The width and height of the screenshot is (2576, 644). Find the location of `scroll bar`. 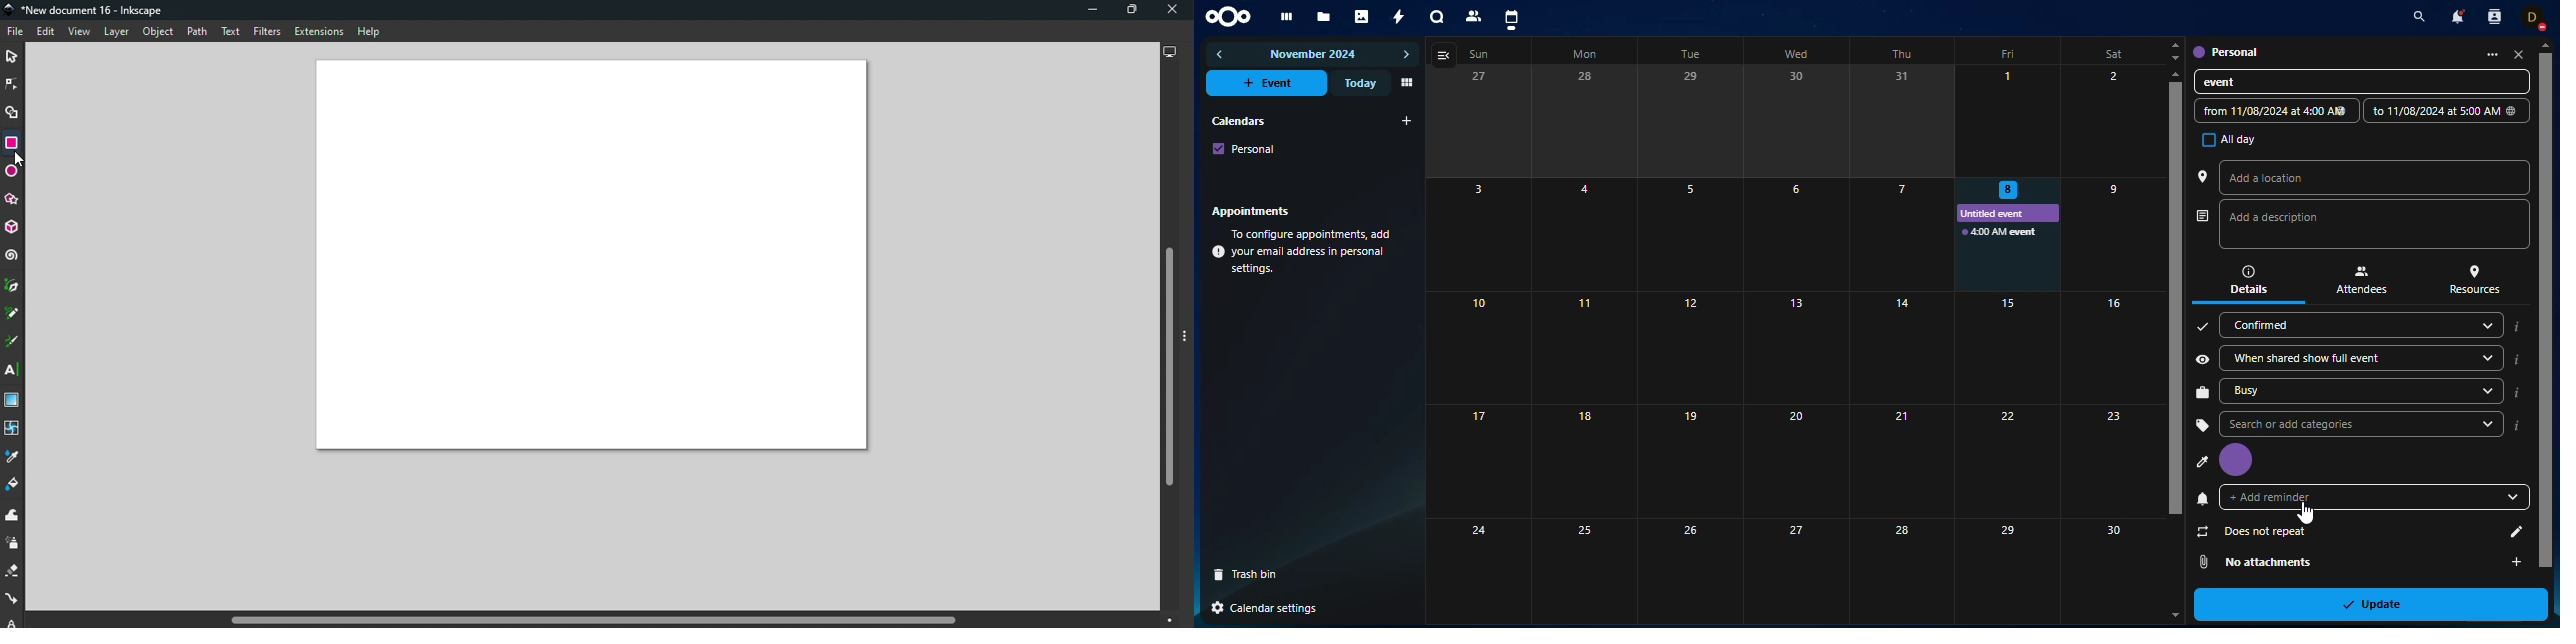

scroll bar is located at coordinates (2544, 301).